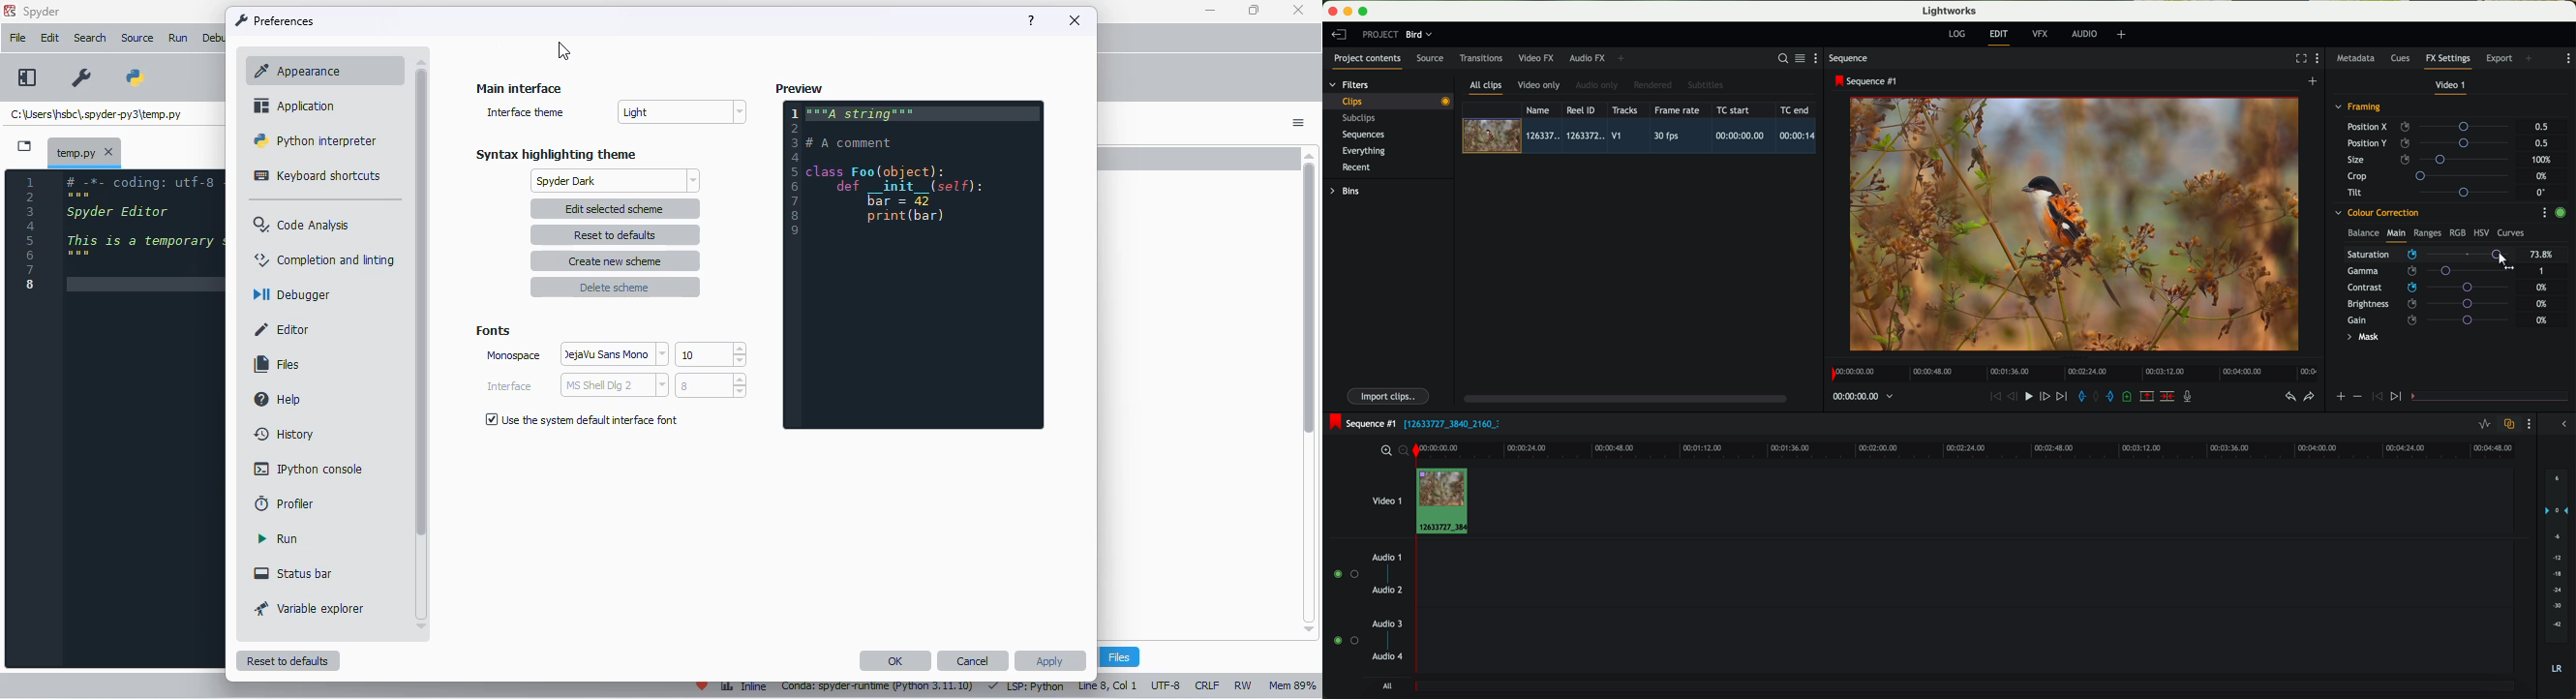 Image resolution: width=2576 pixels, height=700 pixels. Describe the element at coordinates (1448, 423) in the screenshot. I see `black` at that location.